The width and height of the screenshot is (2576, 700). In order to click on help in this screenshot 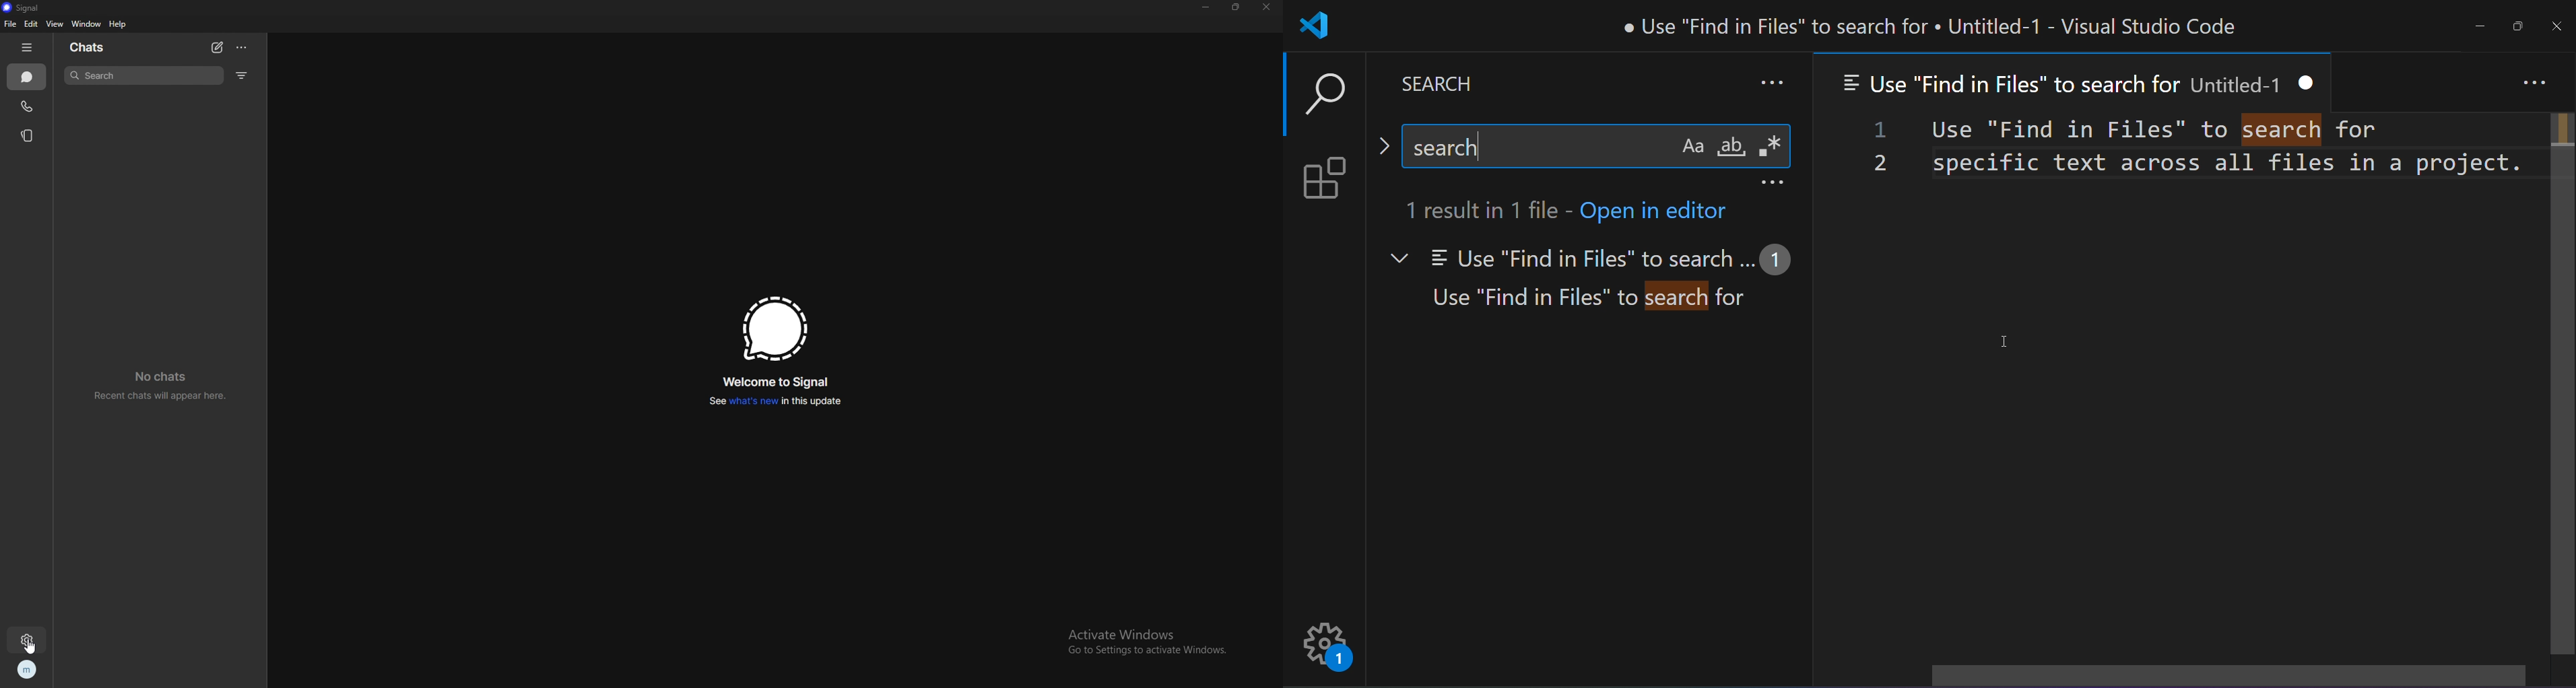, I will do `click(119, 24)`.